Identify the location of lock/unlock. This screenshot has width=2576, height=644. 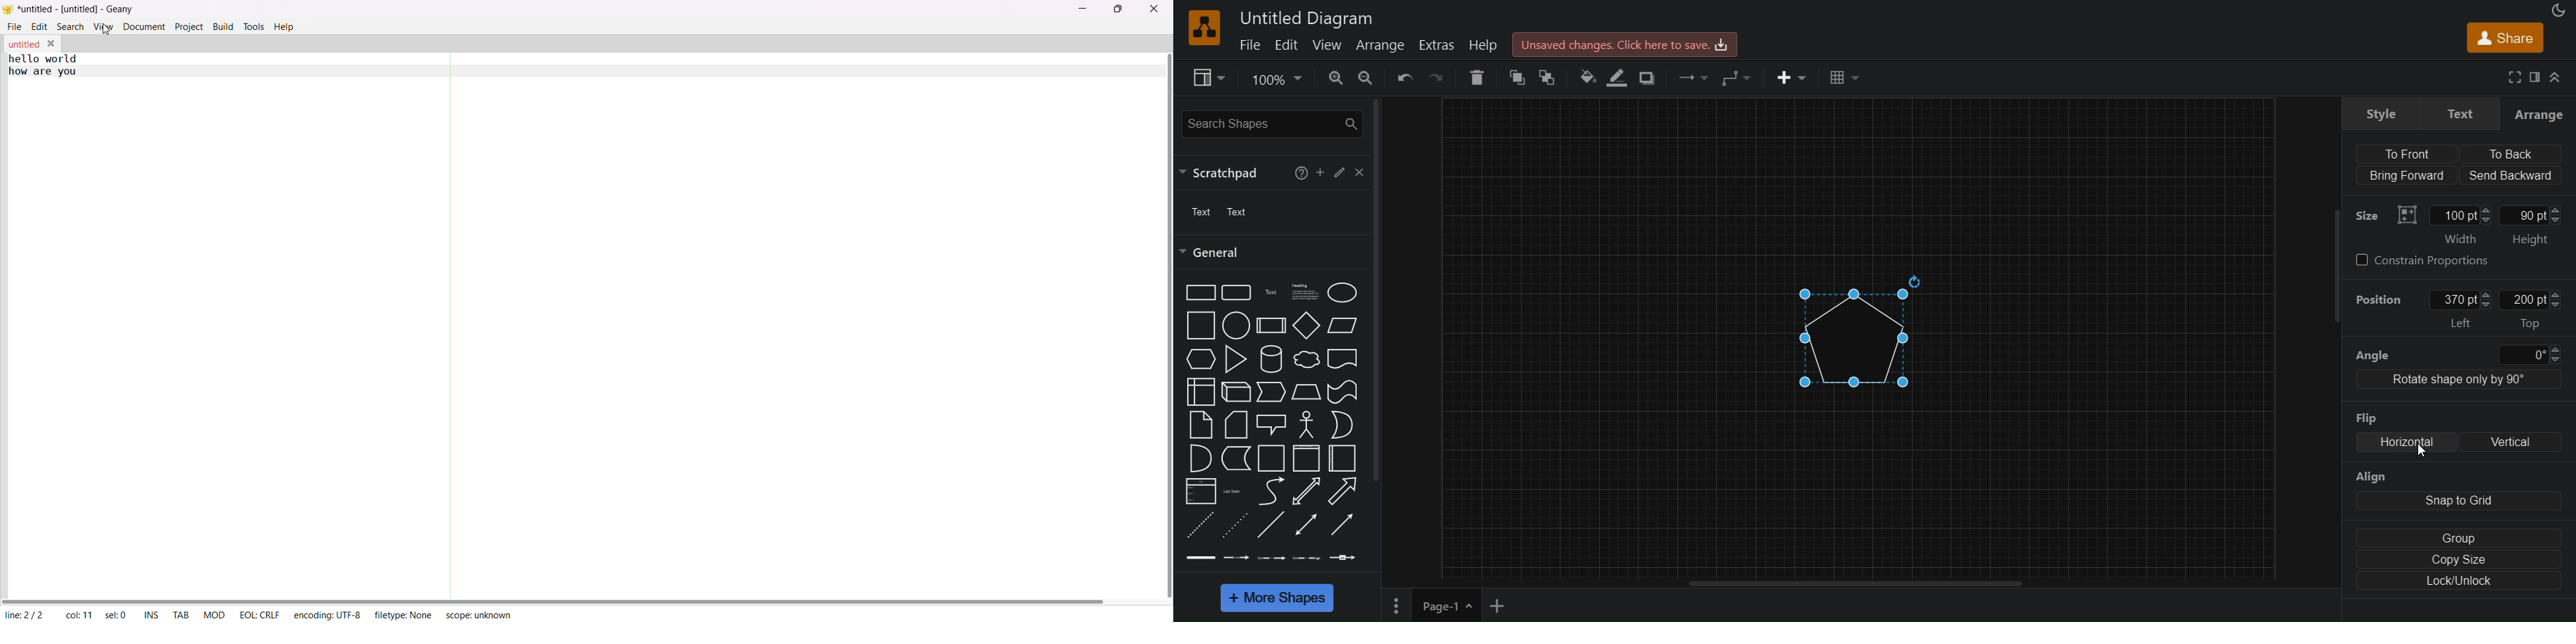
(2458, 580).